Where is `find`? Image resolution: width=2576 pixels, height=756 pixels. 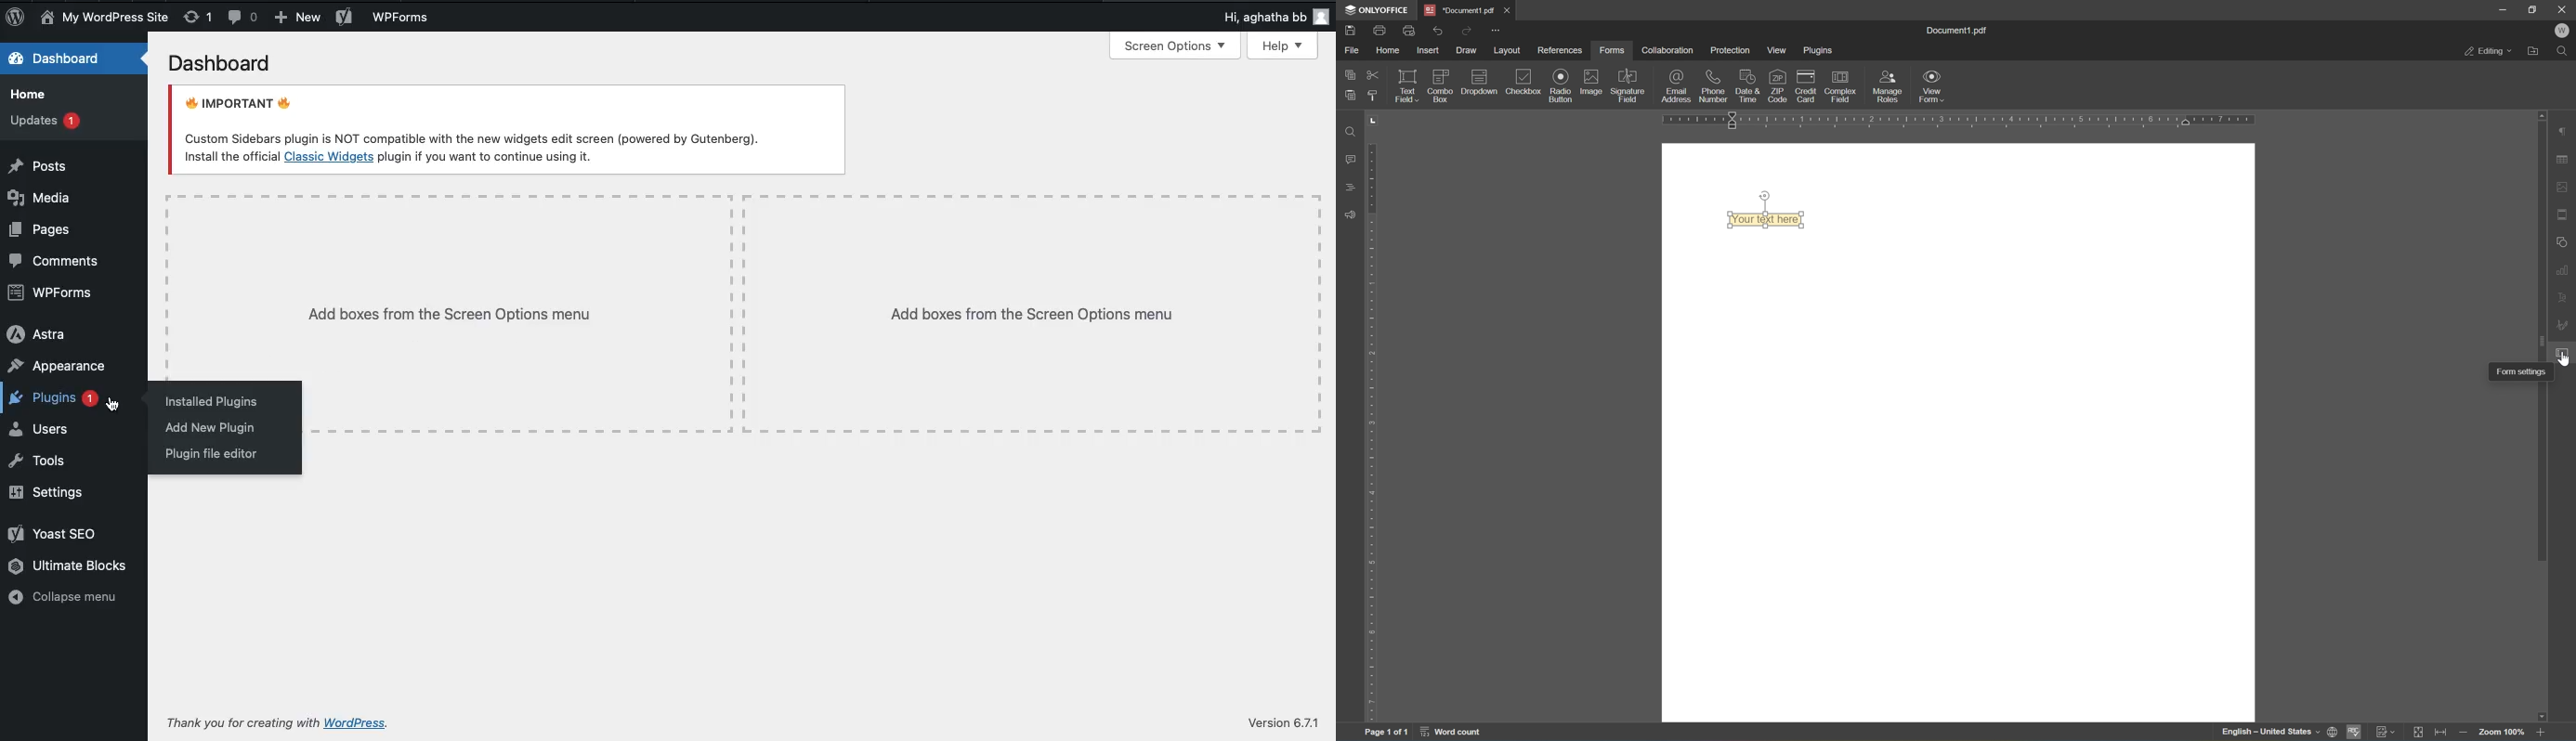
find is located at coordinates (2562, 52).